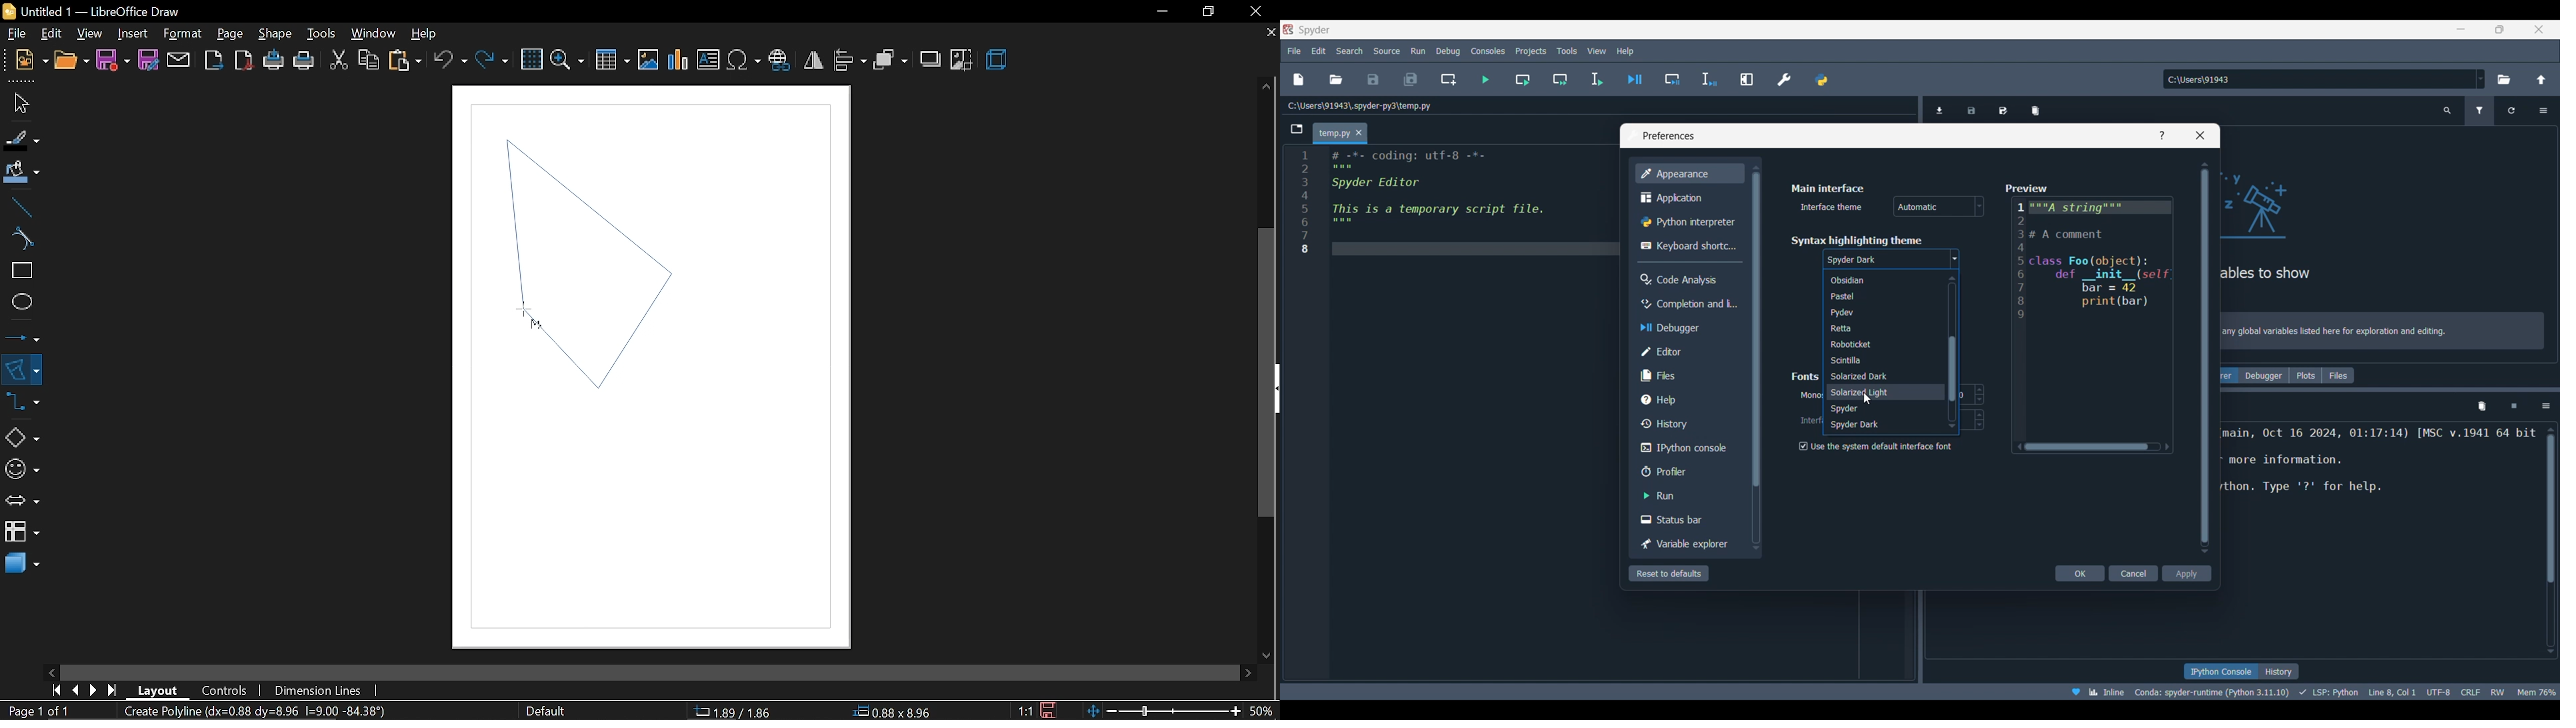 This screenshot has width=2576, height=728. I want to click on Keyboard shortcut, so click(1688, 246).